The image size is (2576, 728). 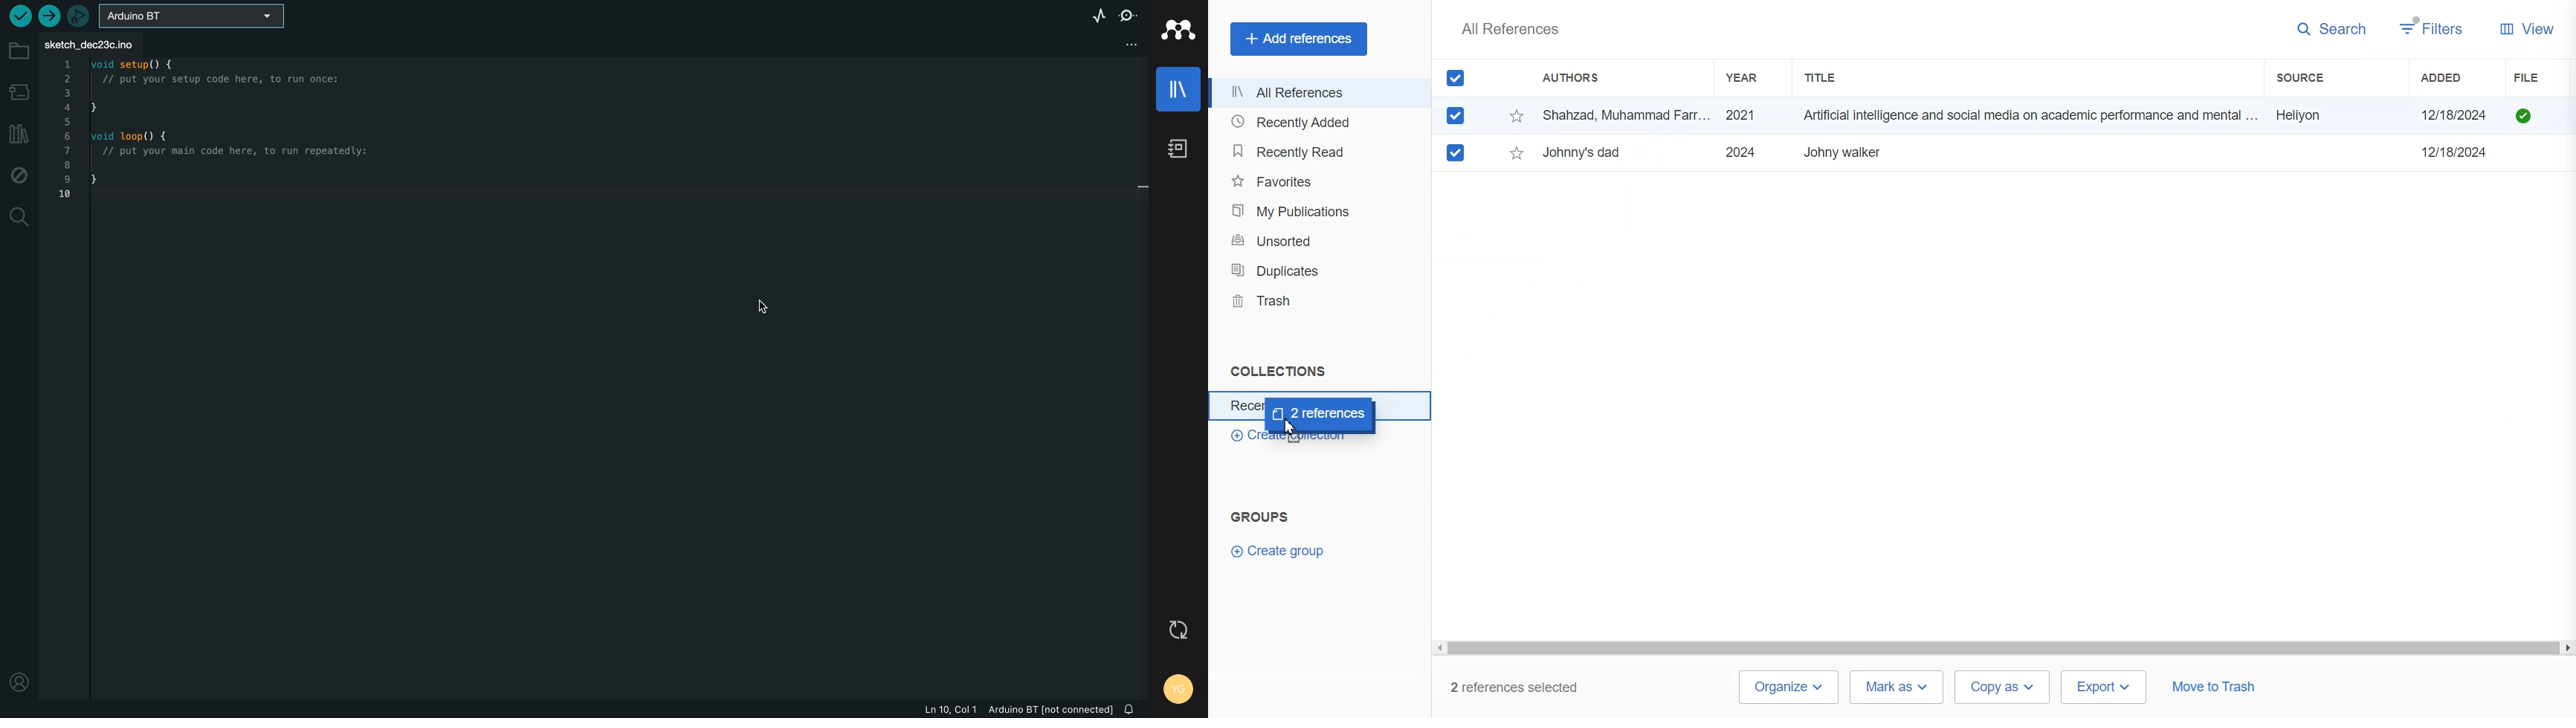 I want to click on Add references, so click(x=1299, y=39).